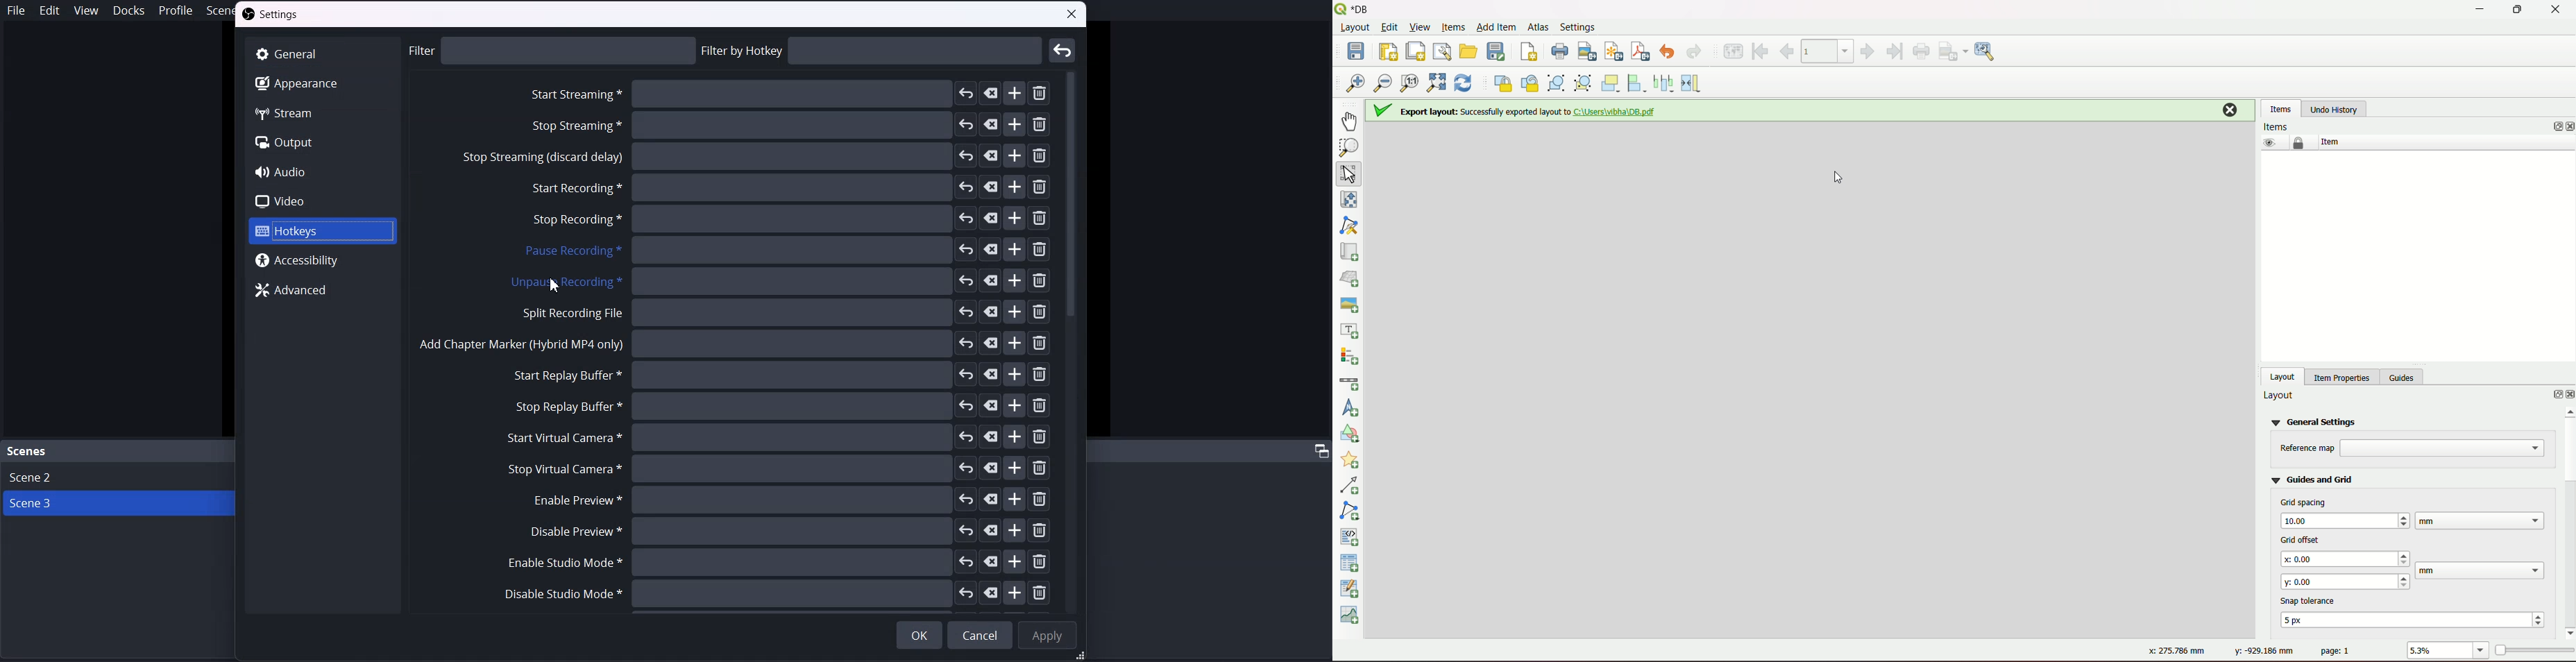  I want to click on General, so click(321, 53).